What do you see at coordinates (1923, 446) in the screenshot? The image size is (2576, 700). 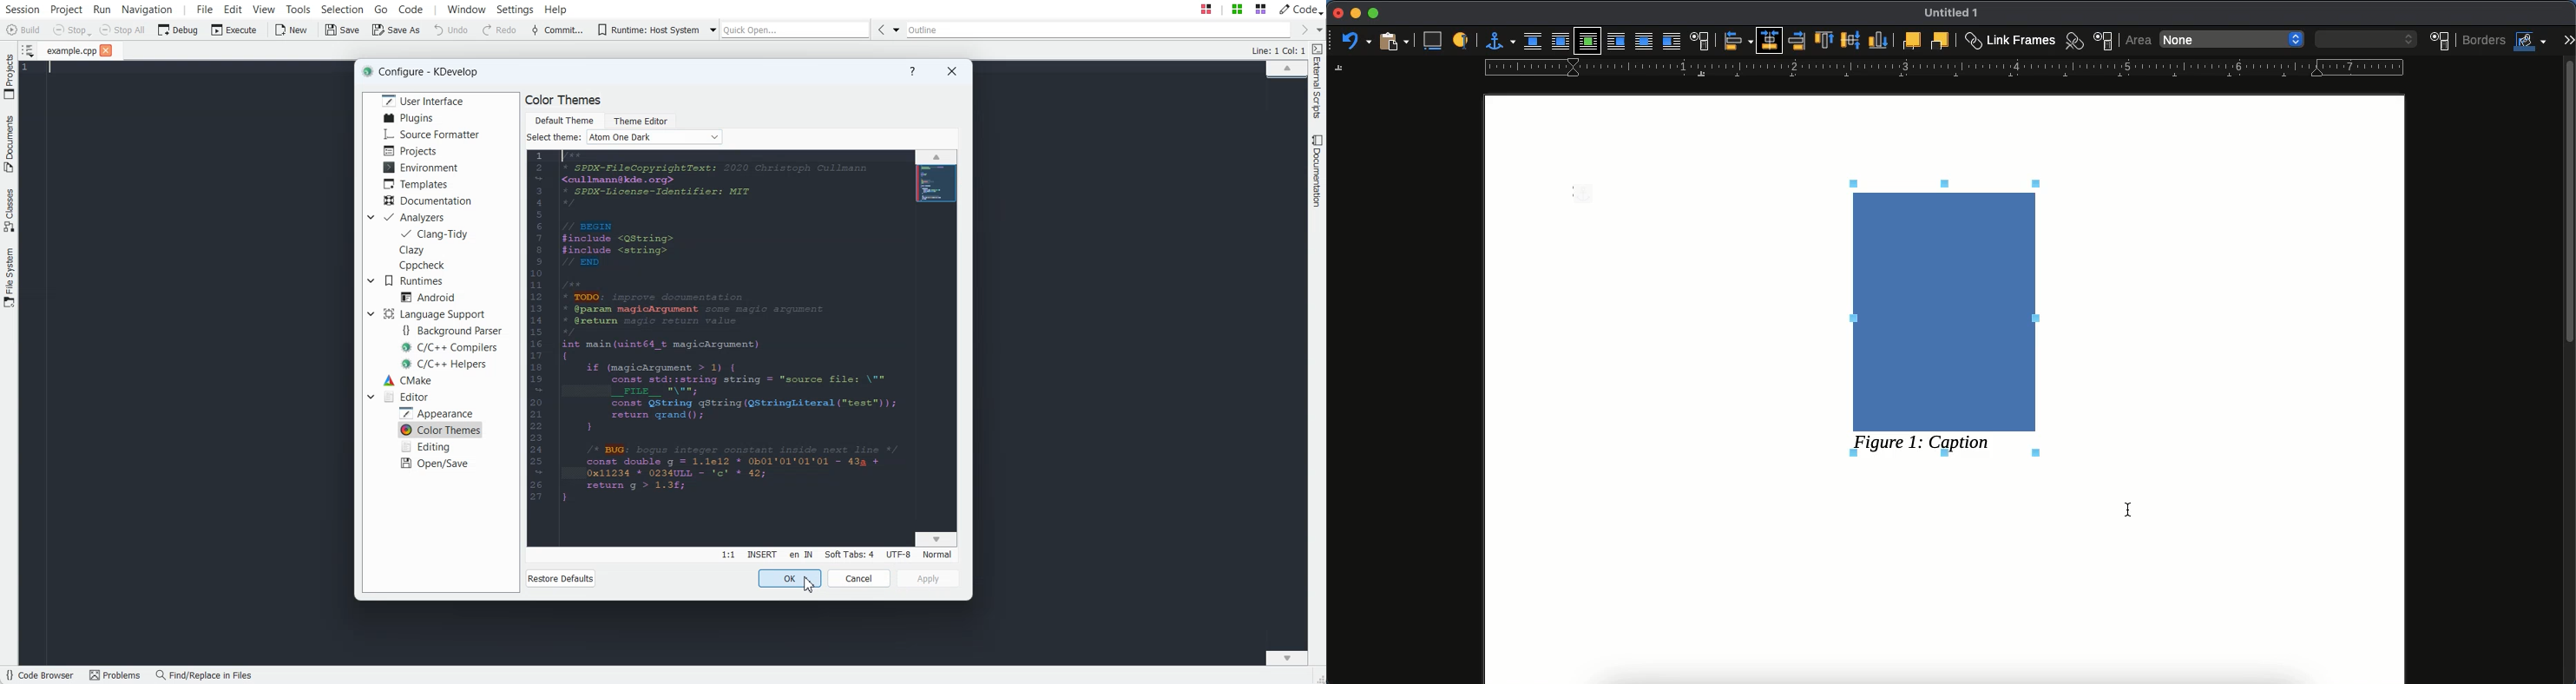 I see `figure 1: caption` at bounding box center [1923, 446].